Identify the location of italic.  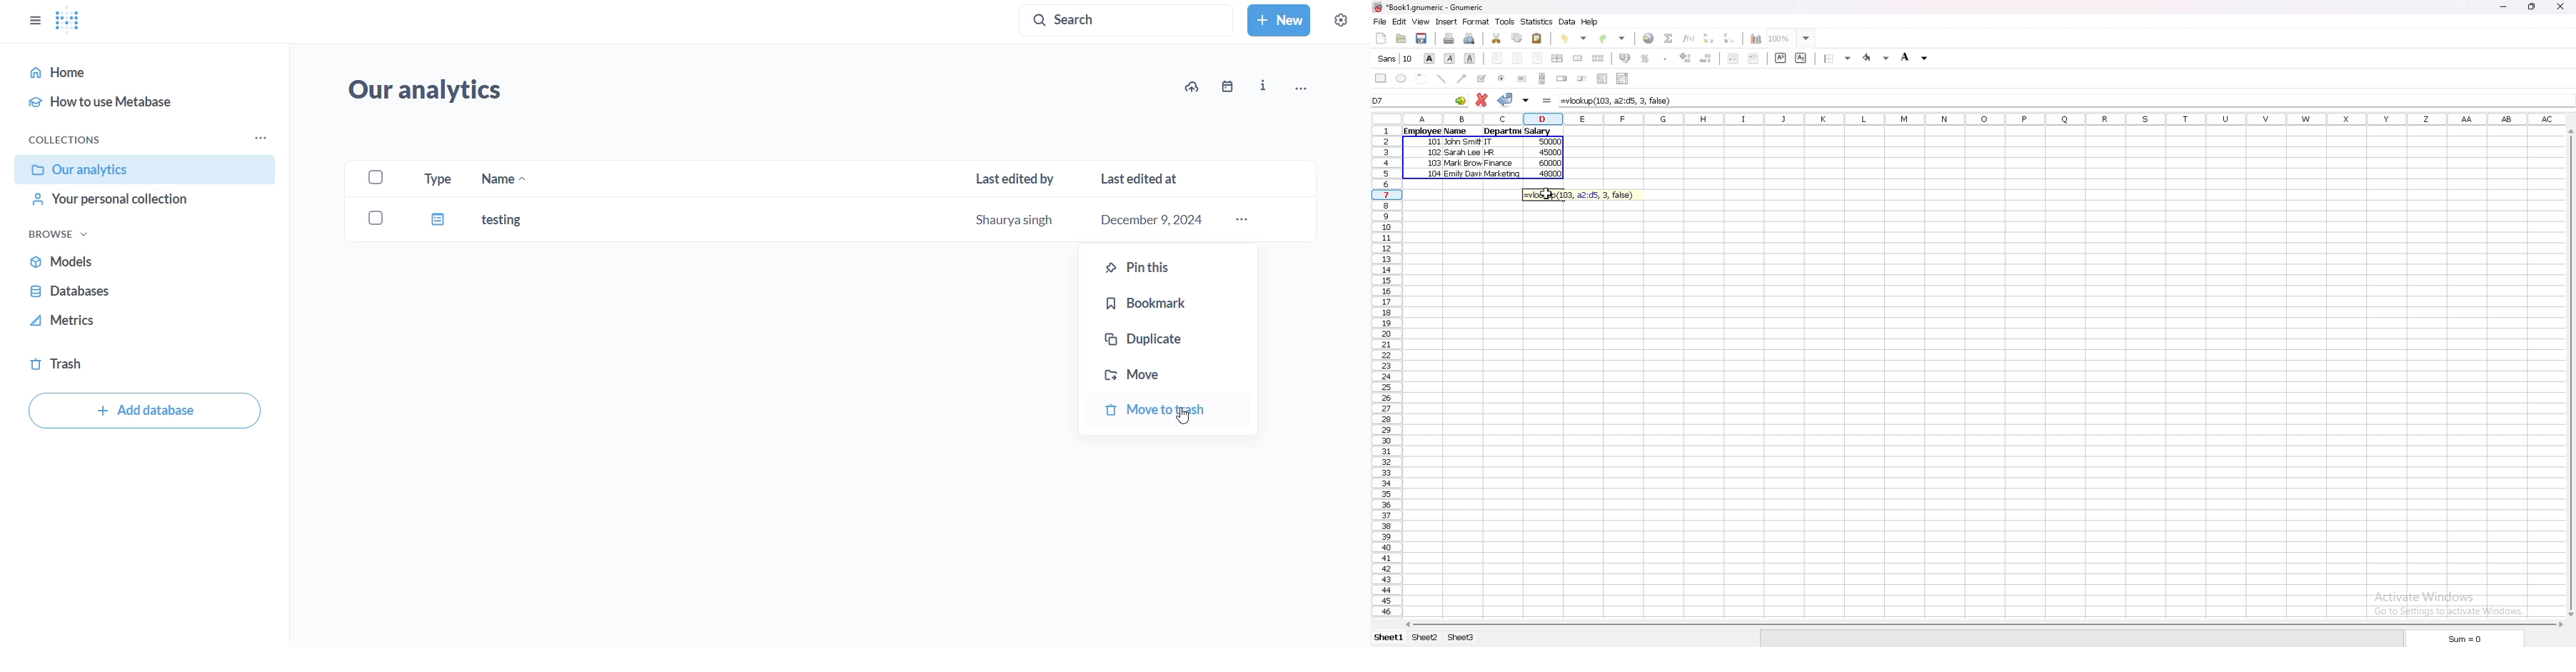
(1450, 58).